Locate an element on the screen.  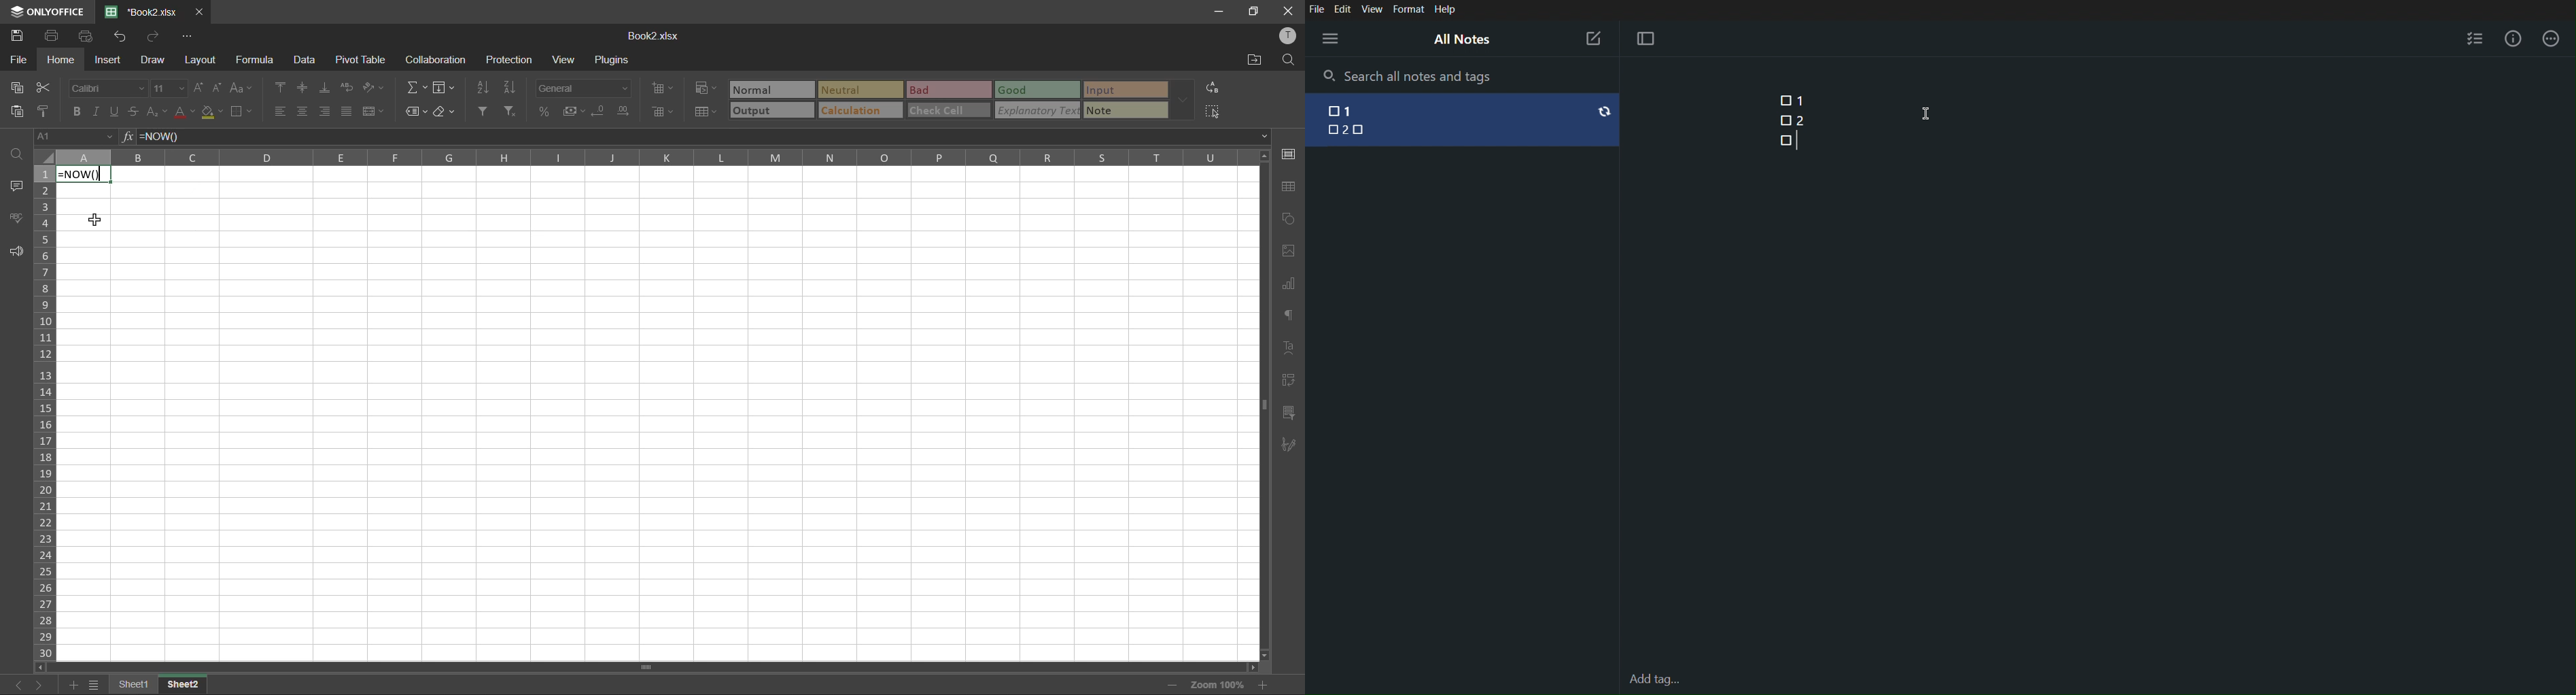
layout is located at coordinates (203, 59).